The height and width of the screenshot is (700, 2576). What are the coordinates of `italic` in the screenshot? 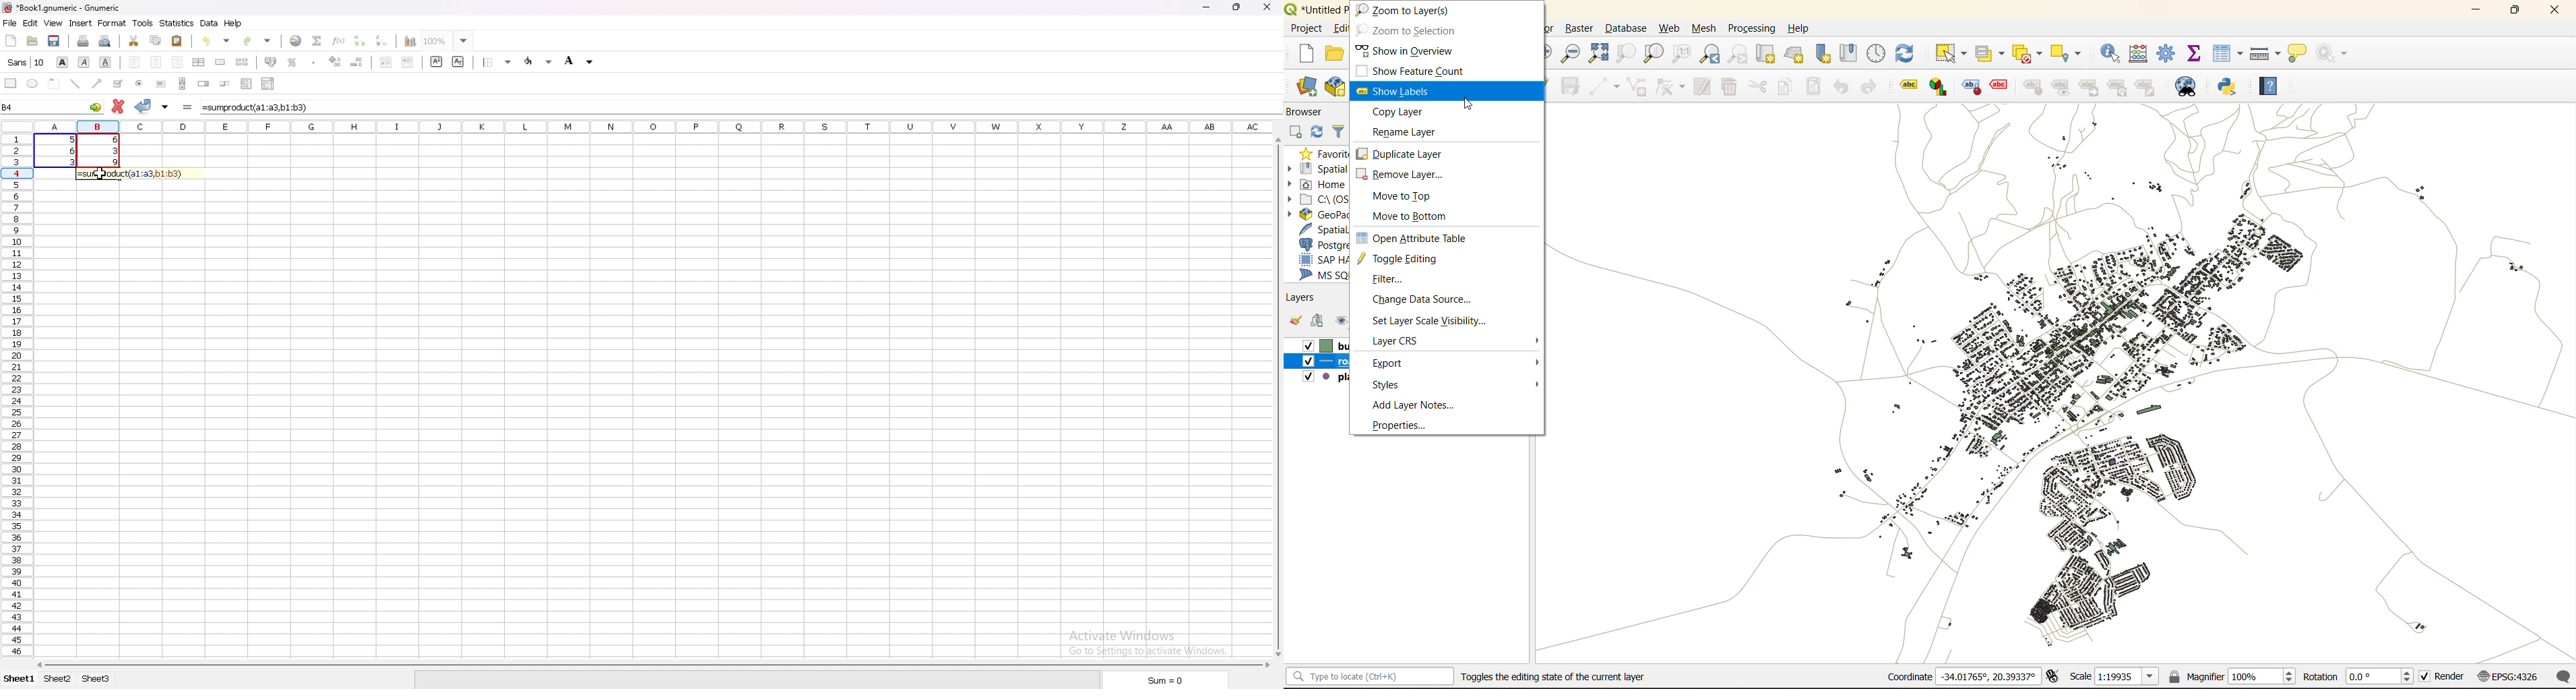 It's located at (84, 63).